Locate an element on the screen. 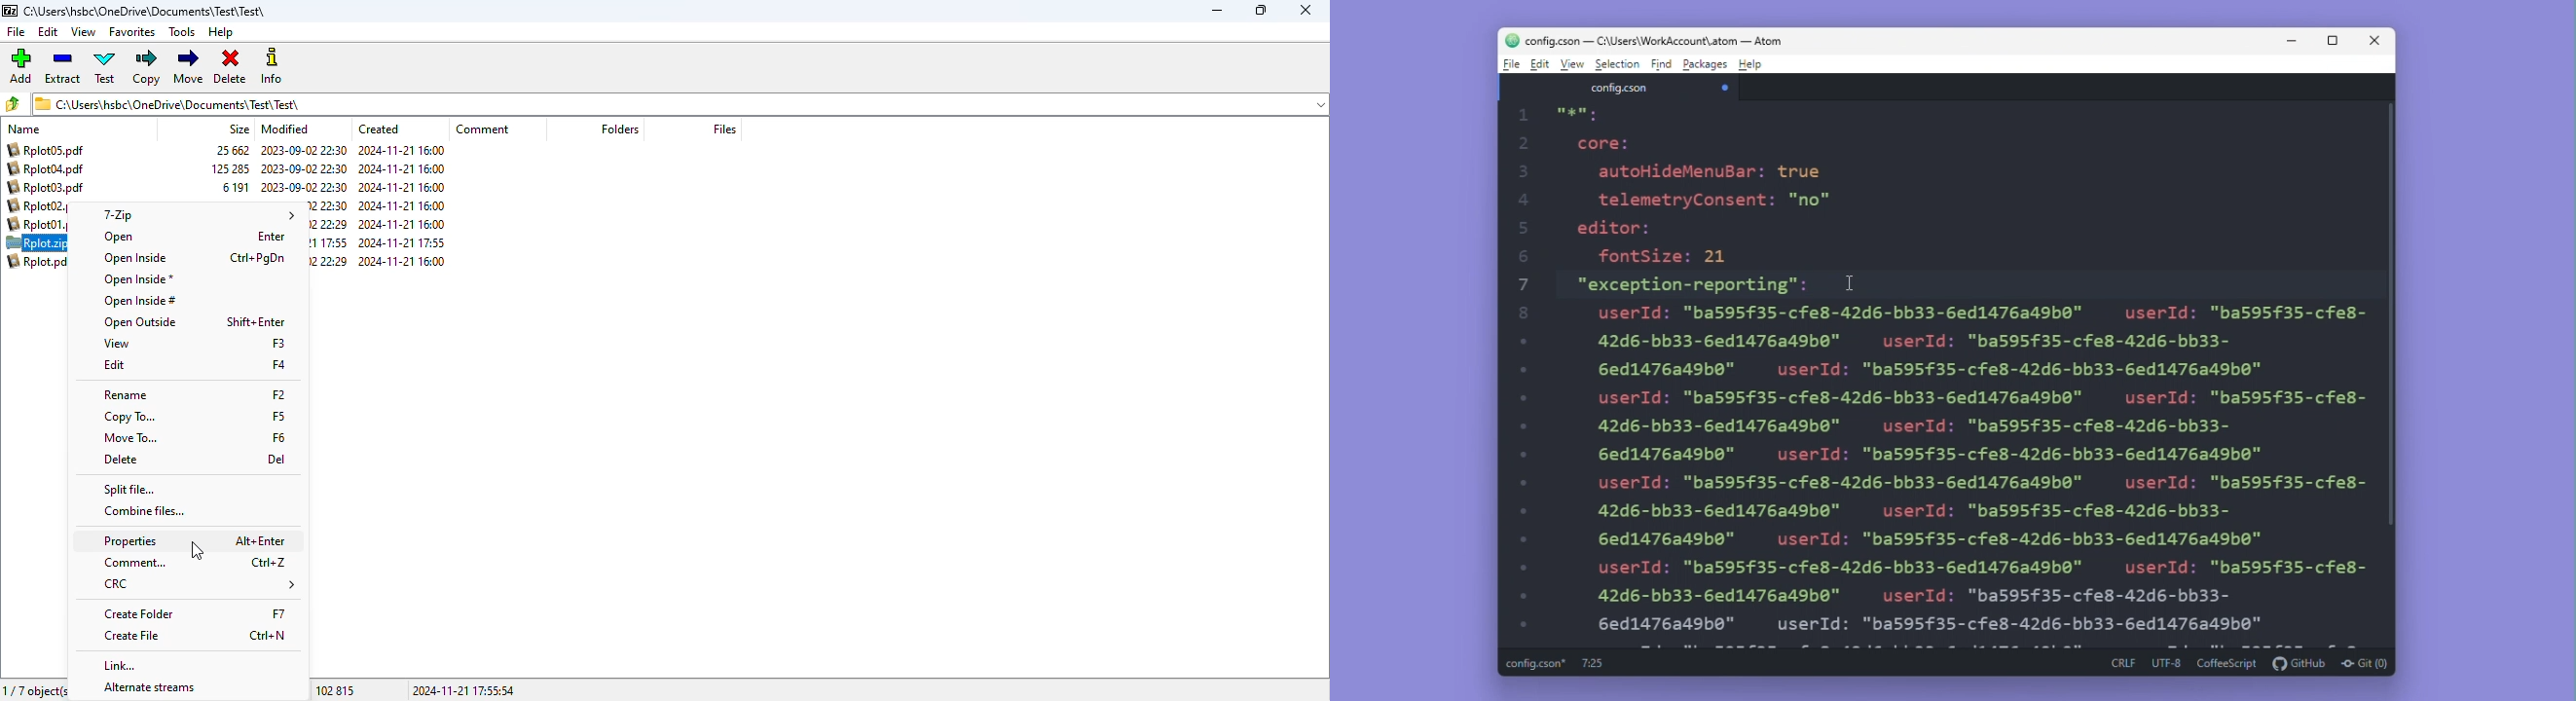  edit is located at coordinates (115, 365).